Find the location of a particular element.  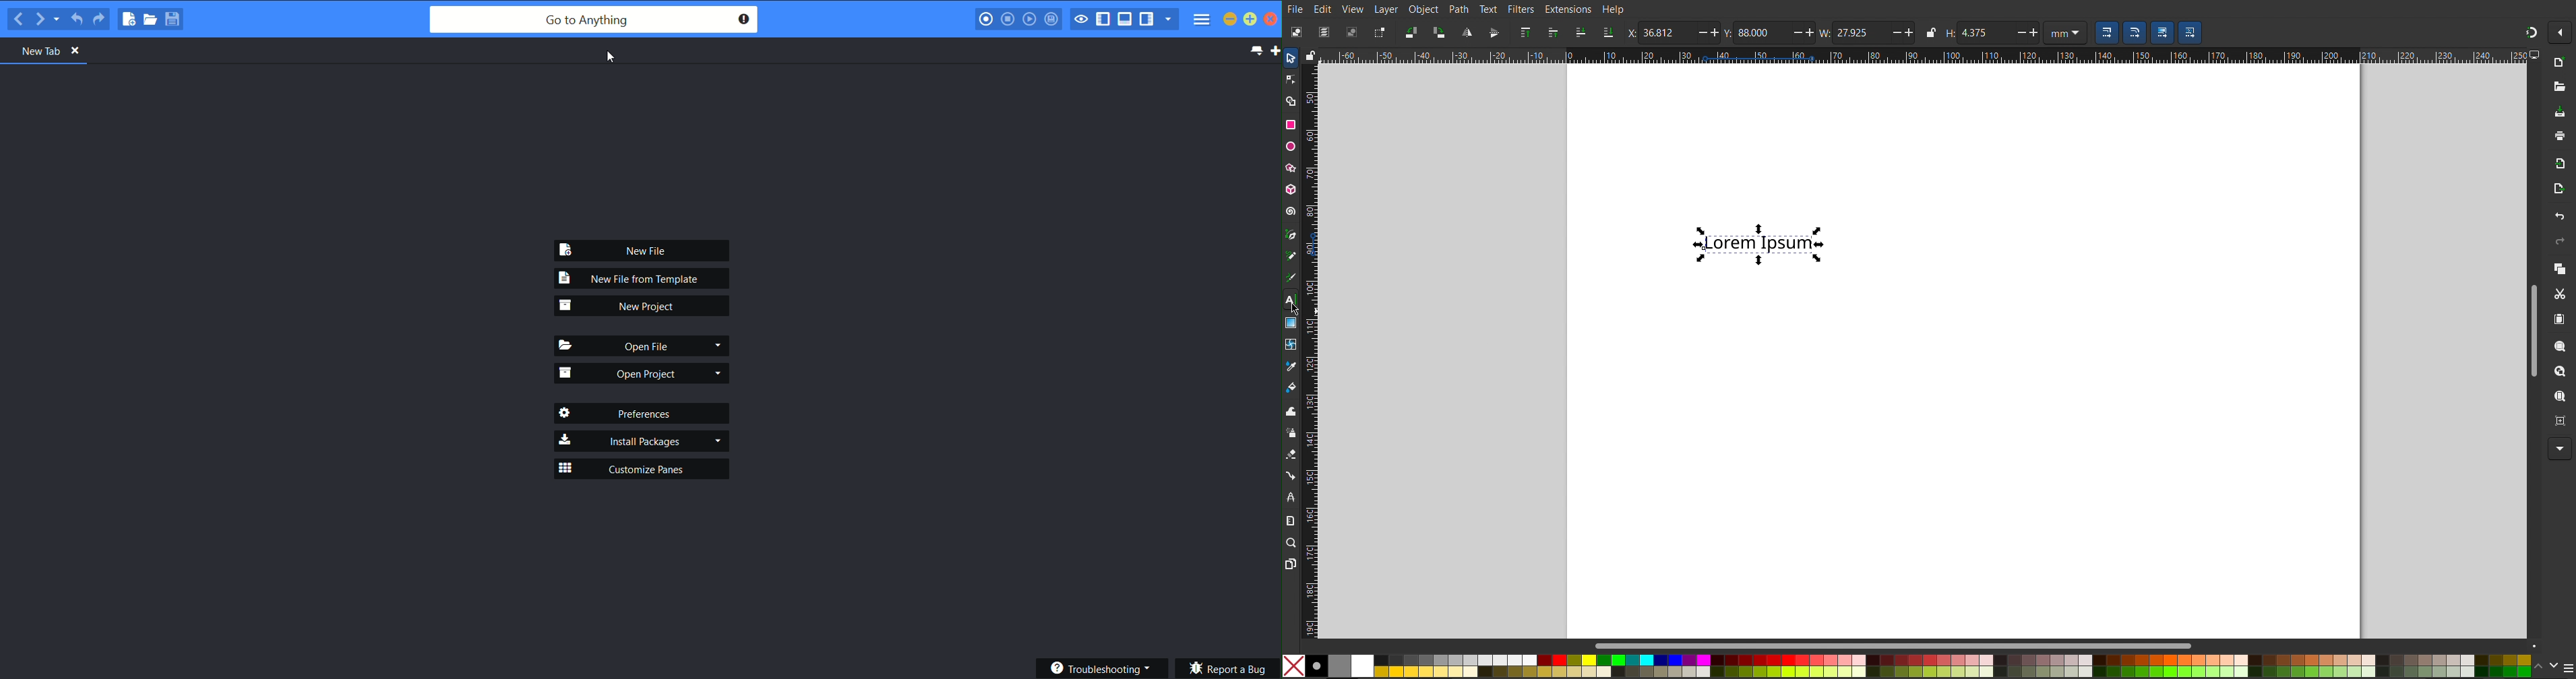

Scale stroke with object is located at coordinates (2107, 33).